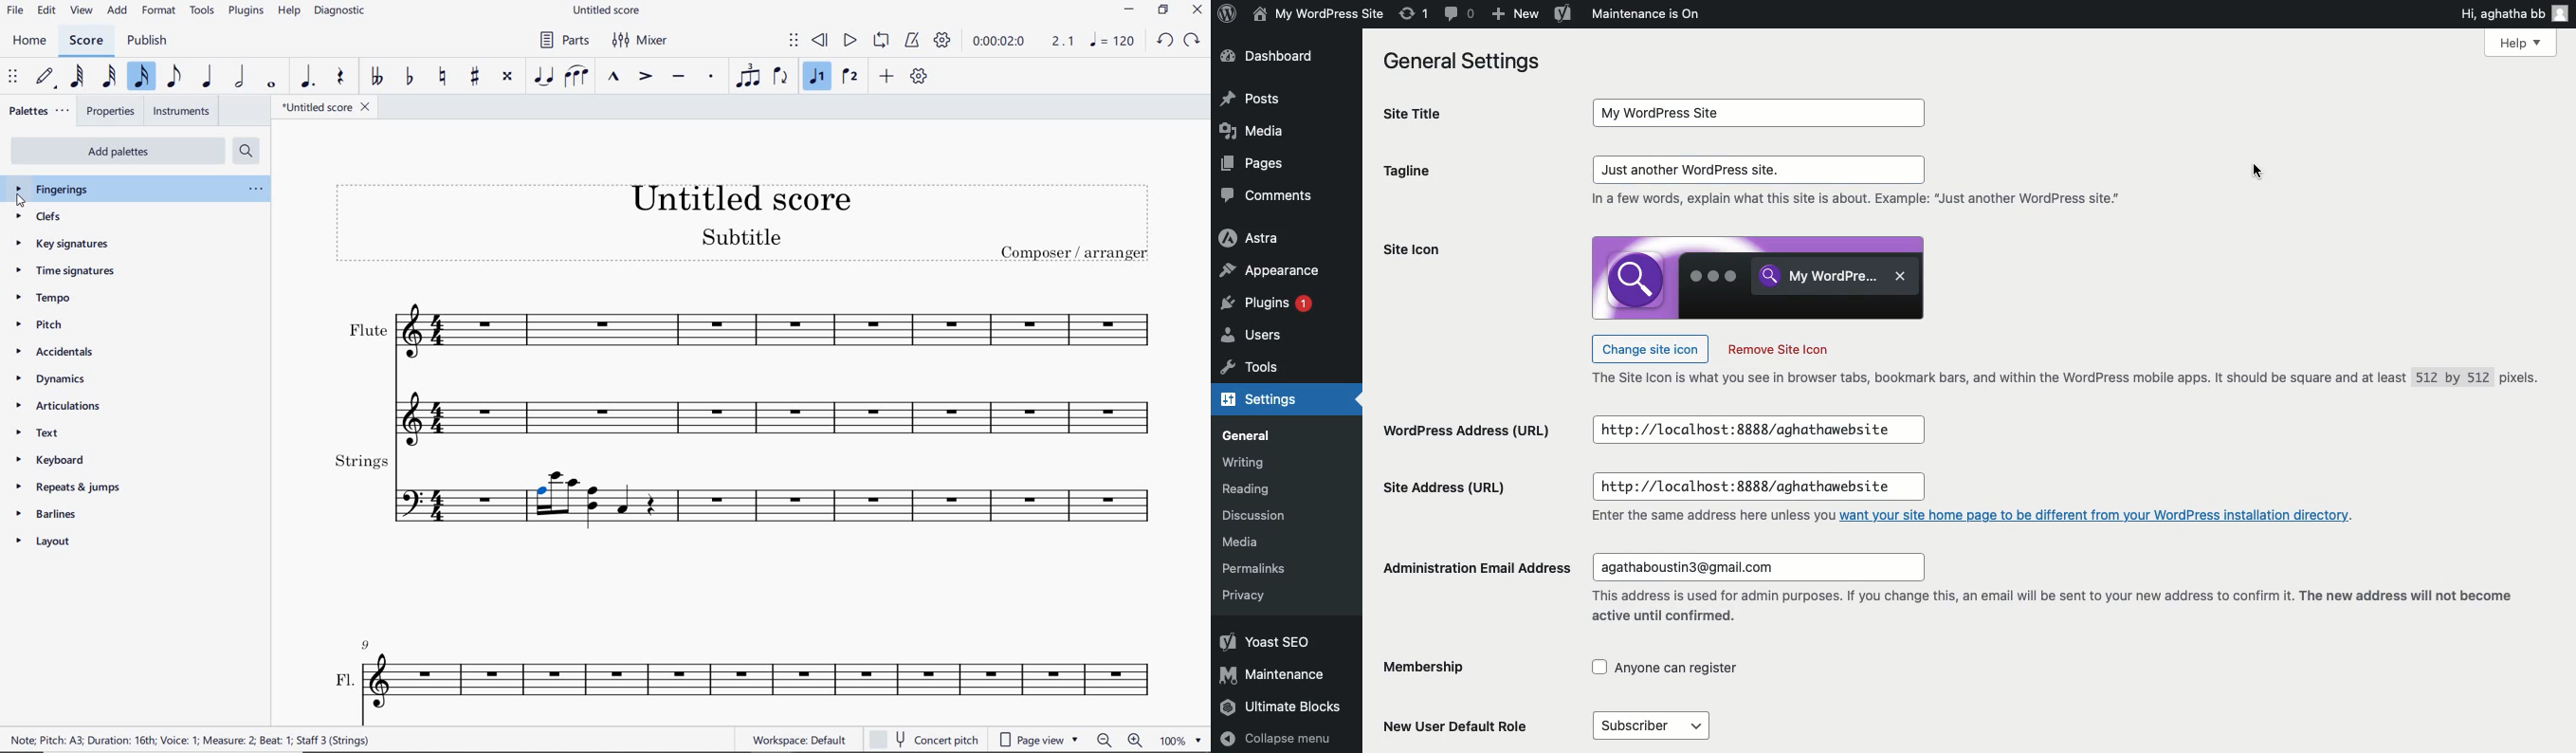 The image size is (2576, 756). I want to click on MINIMIZE, so click(1128, 11).